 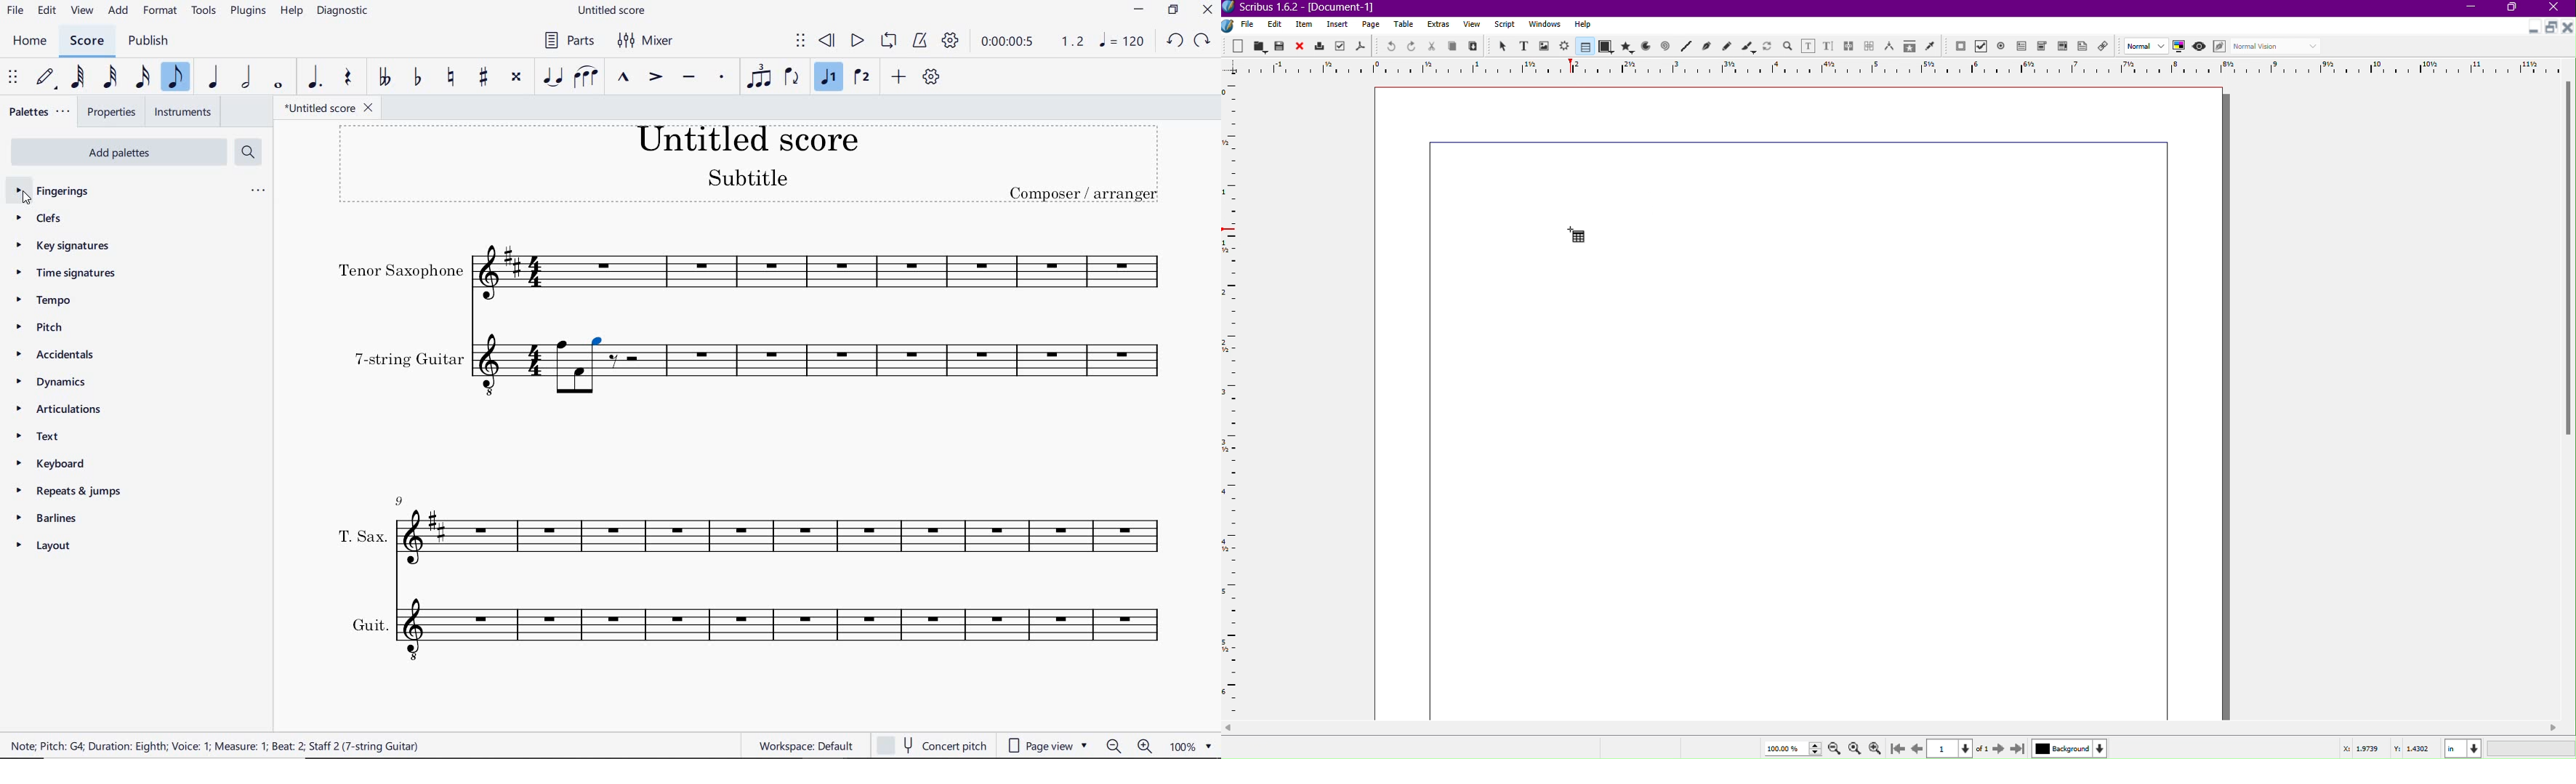 I want to click on TOGGLE DOUBLE-SHARP, so click(x=518, y=76).